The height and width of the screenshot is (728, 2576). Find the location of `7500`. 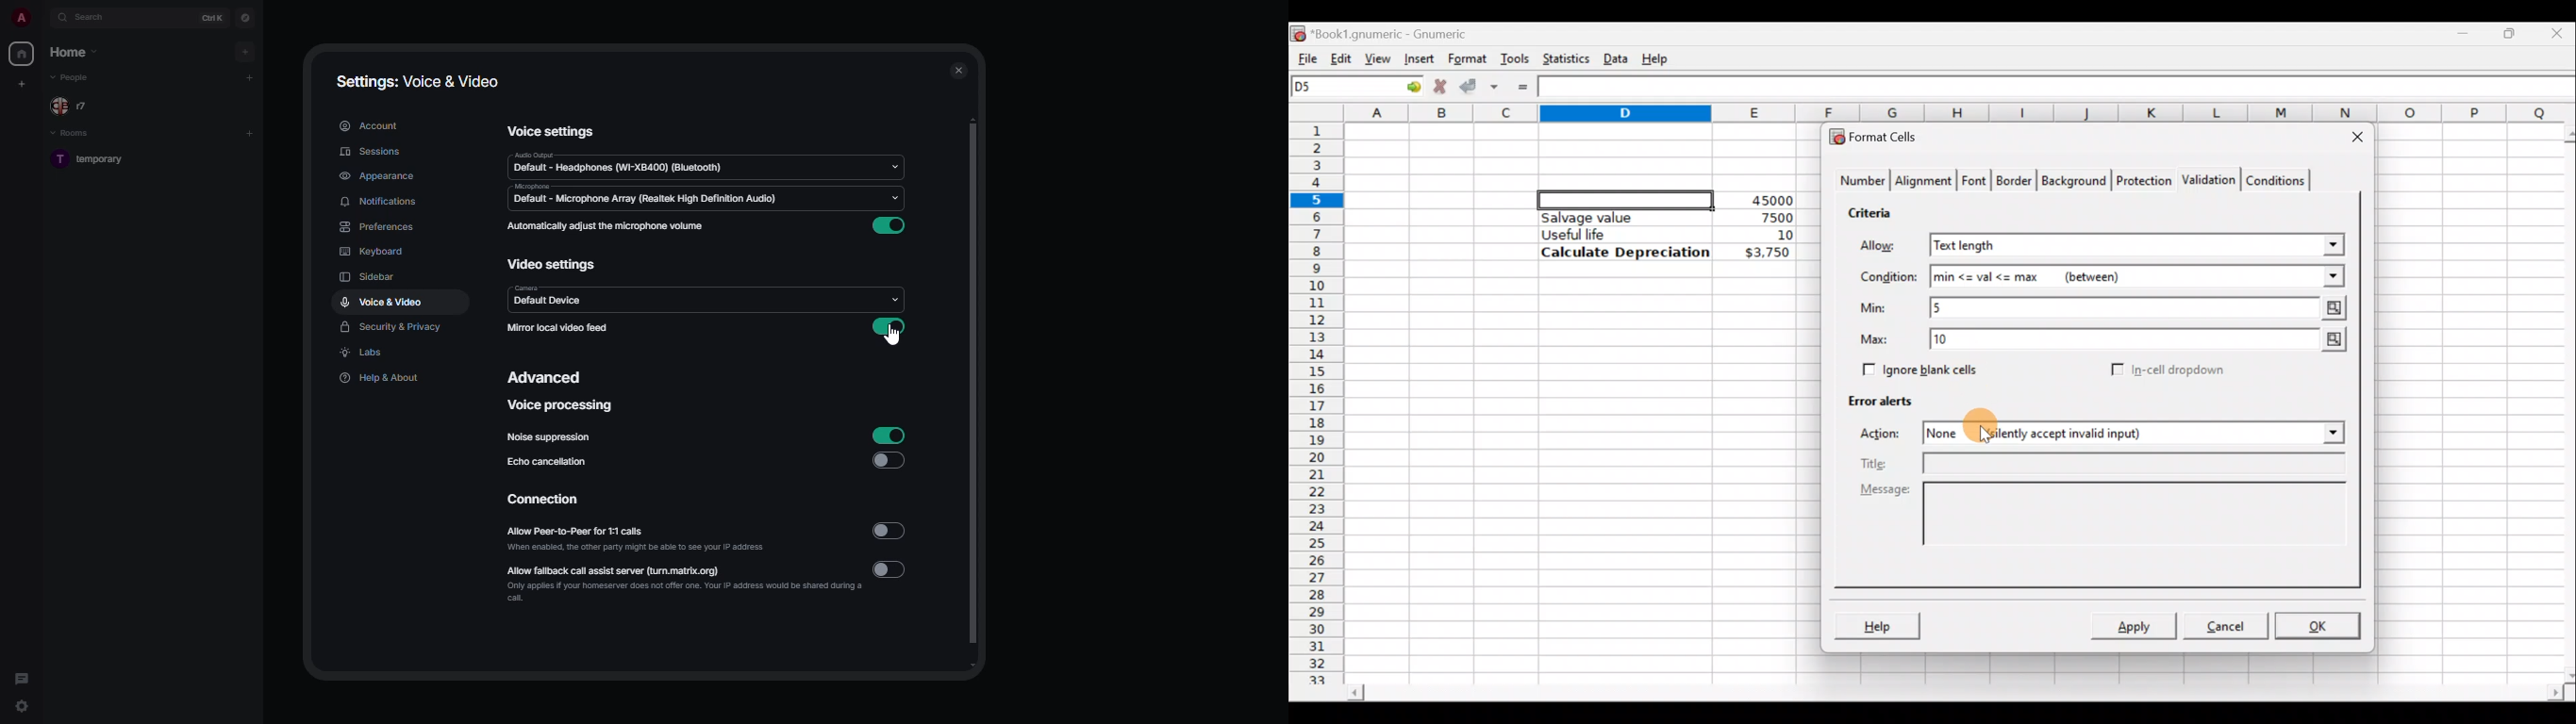

7500 is located at coordinates (1755, 217).